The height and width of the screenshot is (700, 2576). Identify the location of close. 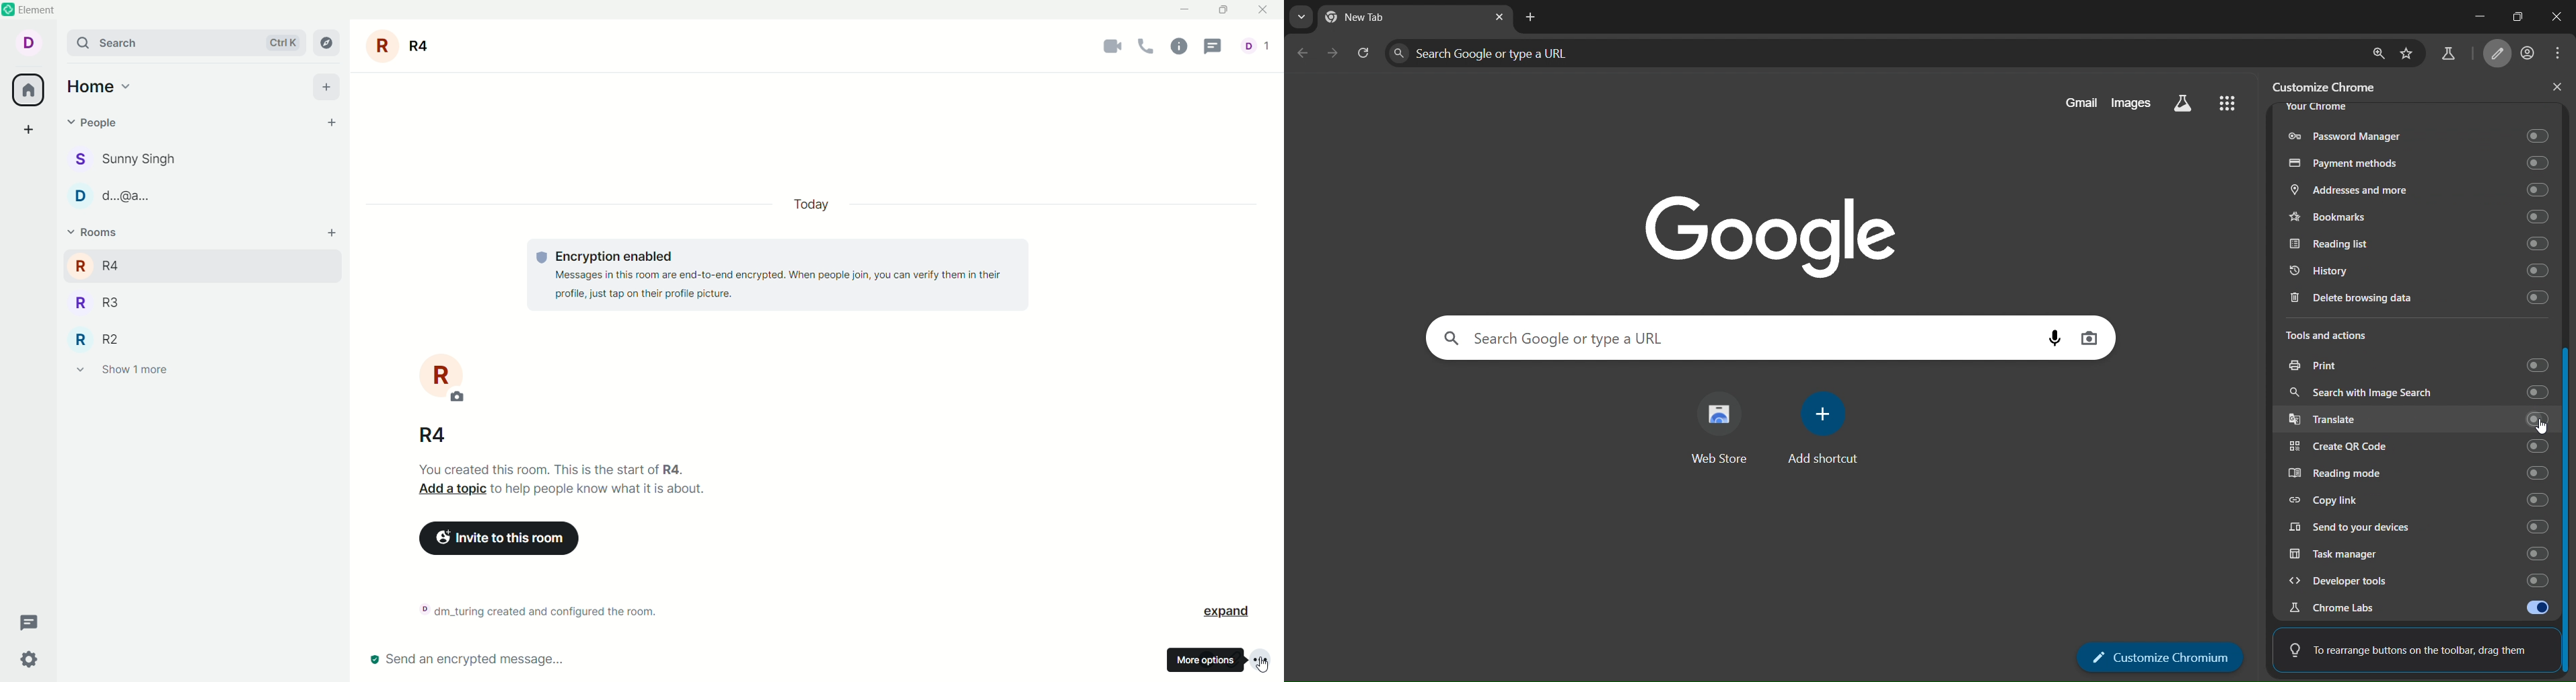
(2552, 89).